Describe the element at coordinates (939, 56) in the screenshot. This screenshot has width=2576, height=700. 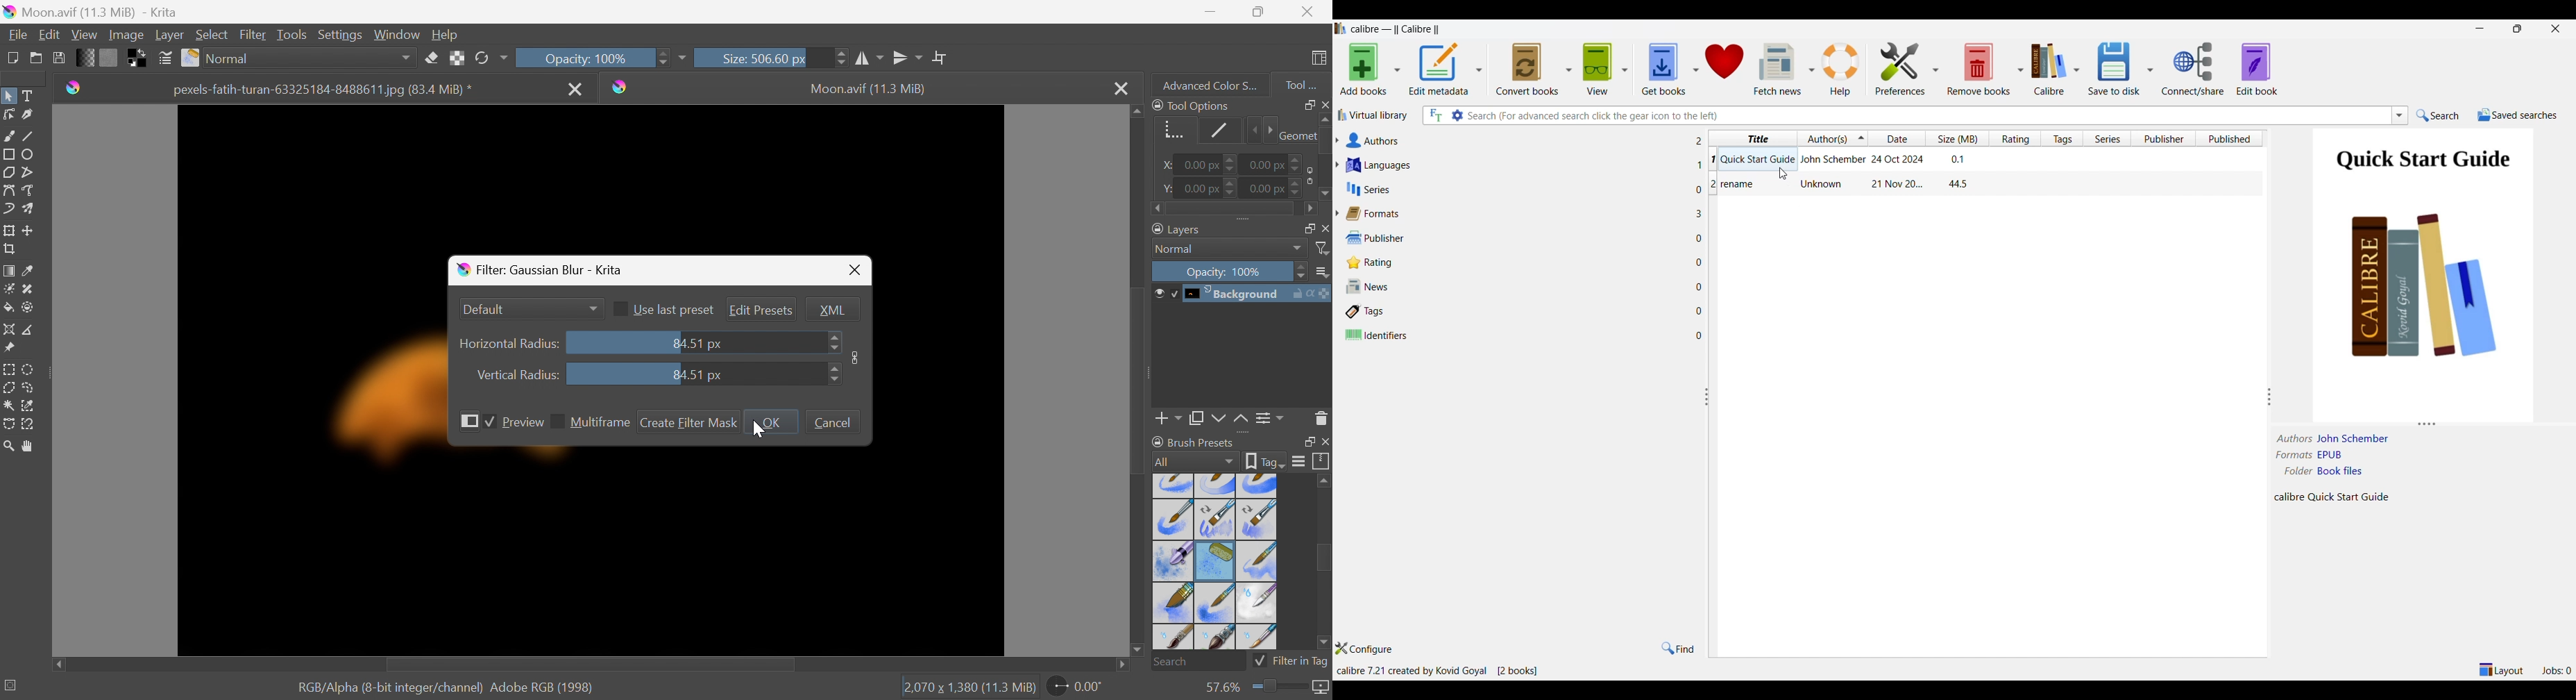
I see `Wrap around mode` at that location.